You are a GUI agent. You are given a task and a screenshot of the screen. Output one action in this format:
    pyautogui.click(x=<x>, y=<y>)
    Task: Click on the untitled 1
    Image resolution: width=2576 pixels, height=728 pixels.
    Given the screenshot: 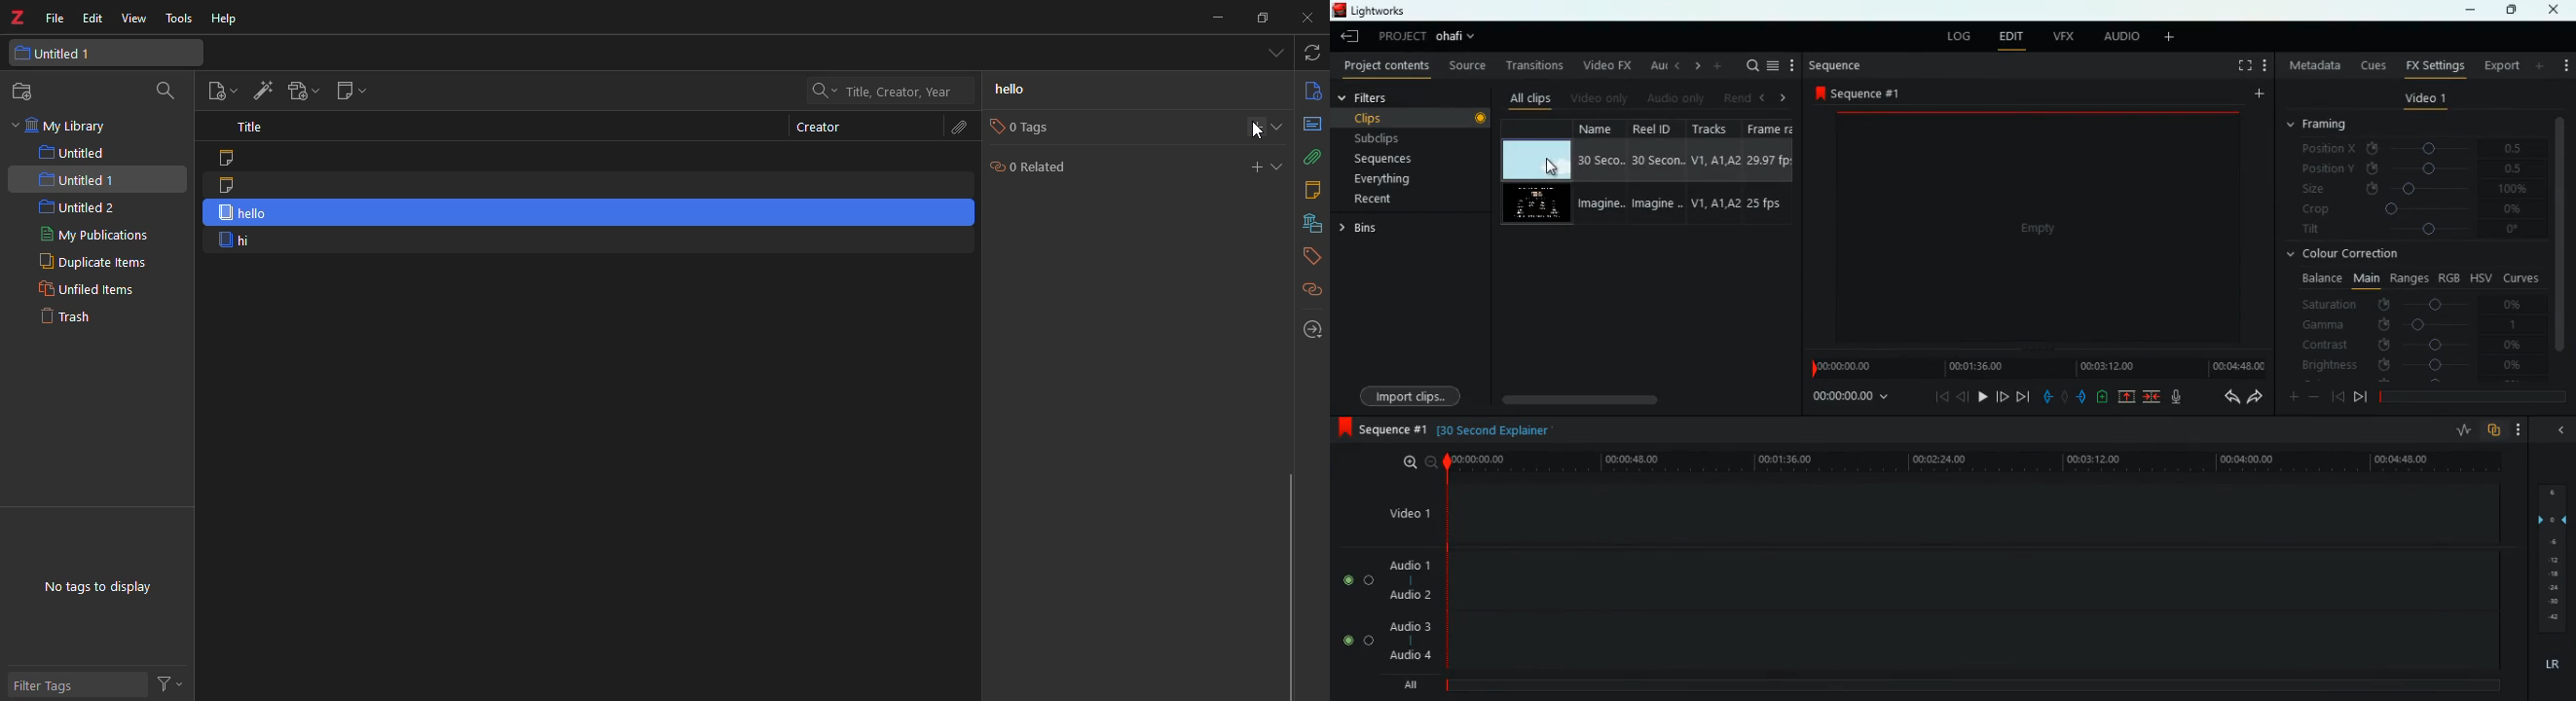 What is the action you would take?
    pyautogui.click(x=78, y=178)
    